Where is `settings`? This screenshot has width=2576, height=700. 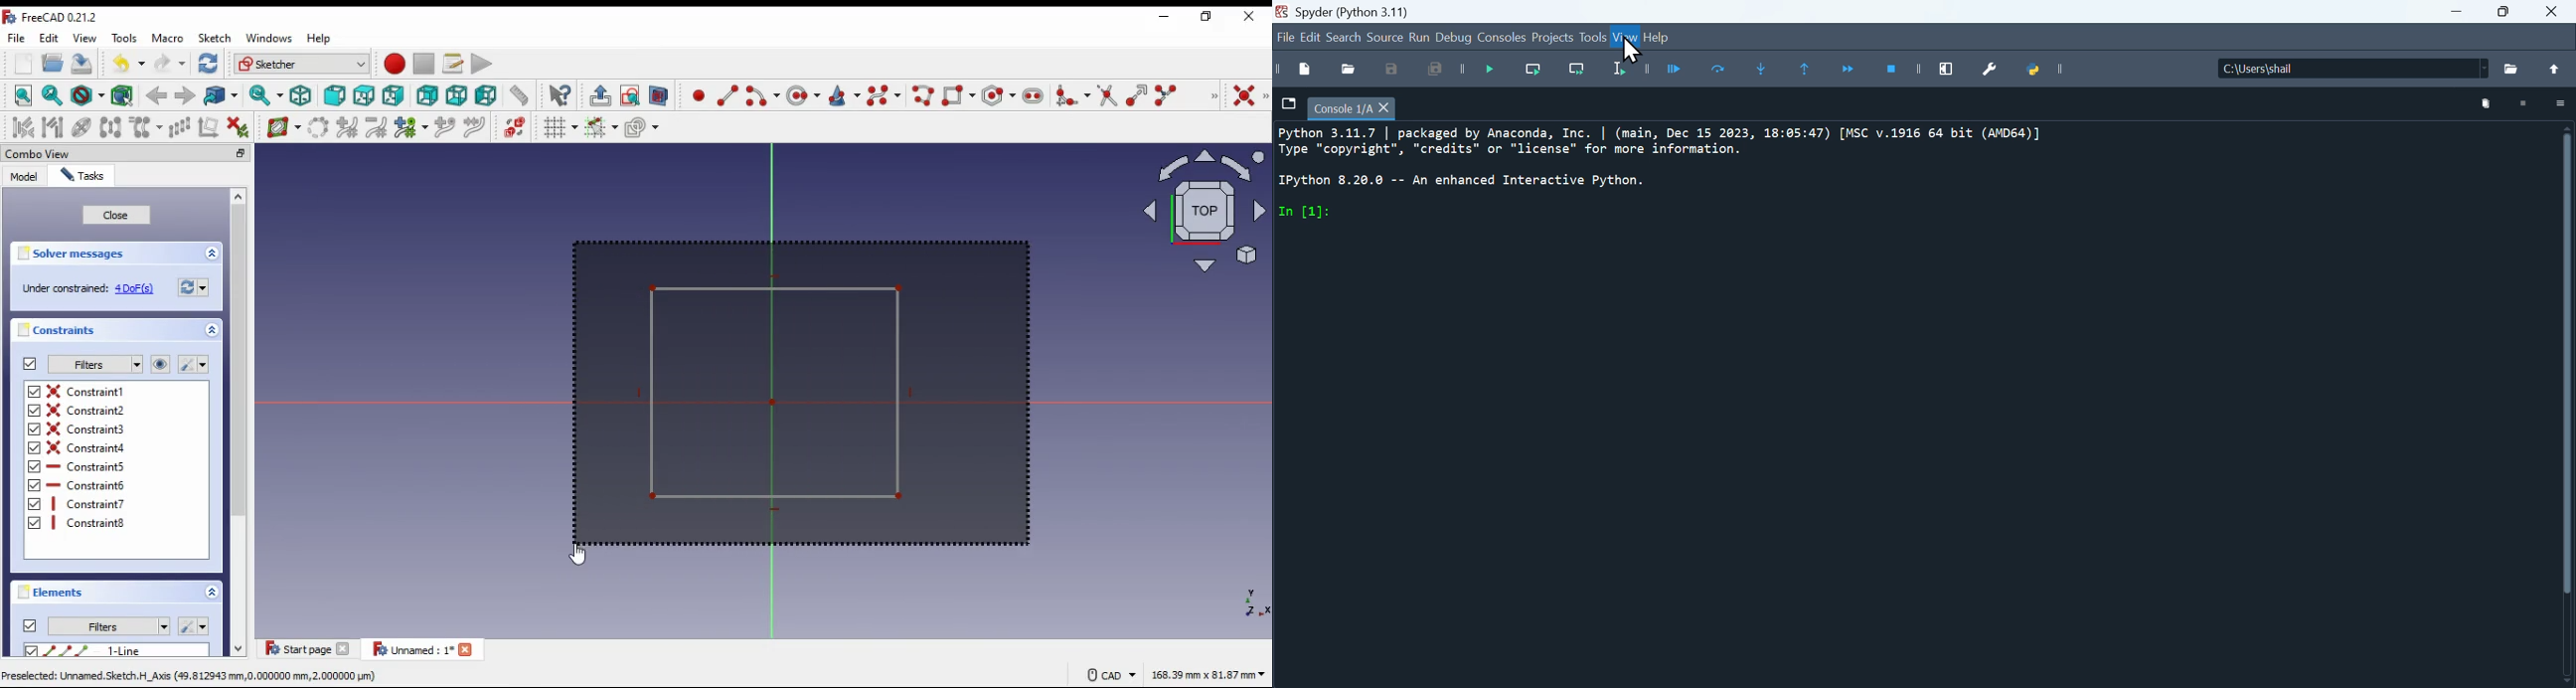
settings is located at coordinates (193, 624).